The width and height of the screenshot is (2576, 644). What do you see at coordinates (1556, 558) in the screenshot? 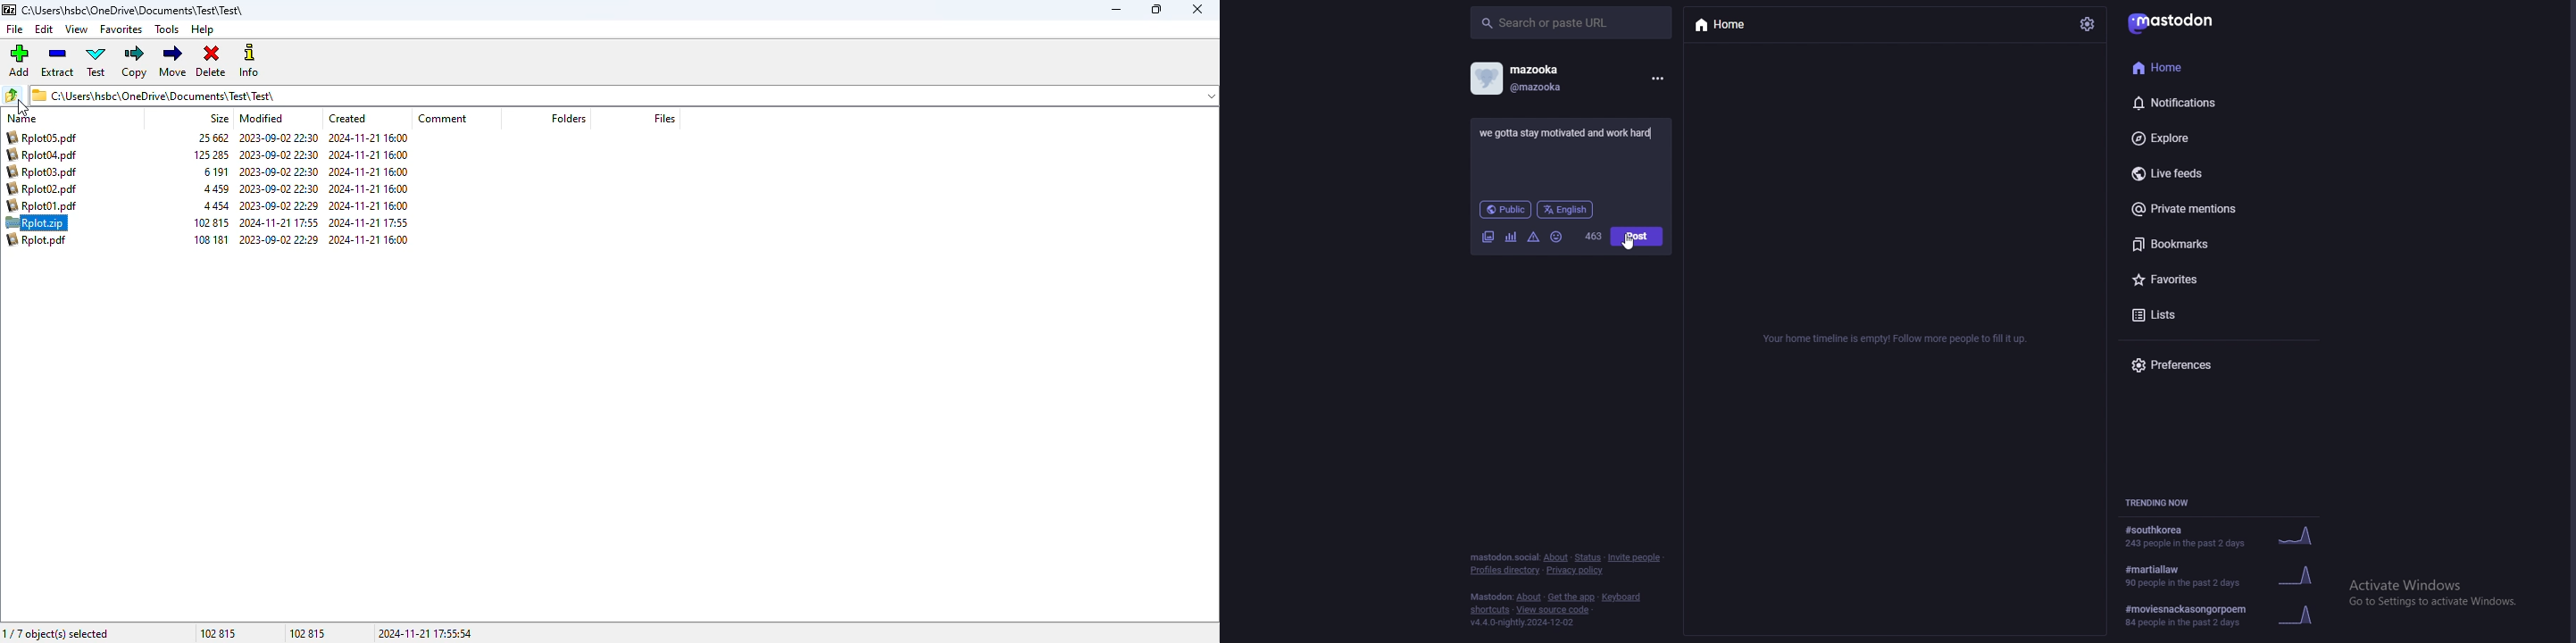
I see `about` at bounding box center [1556, 558].